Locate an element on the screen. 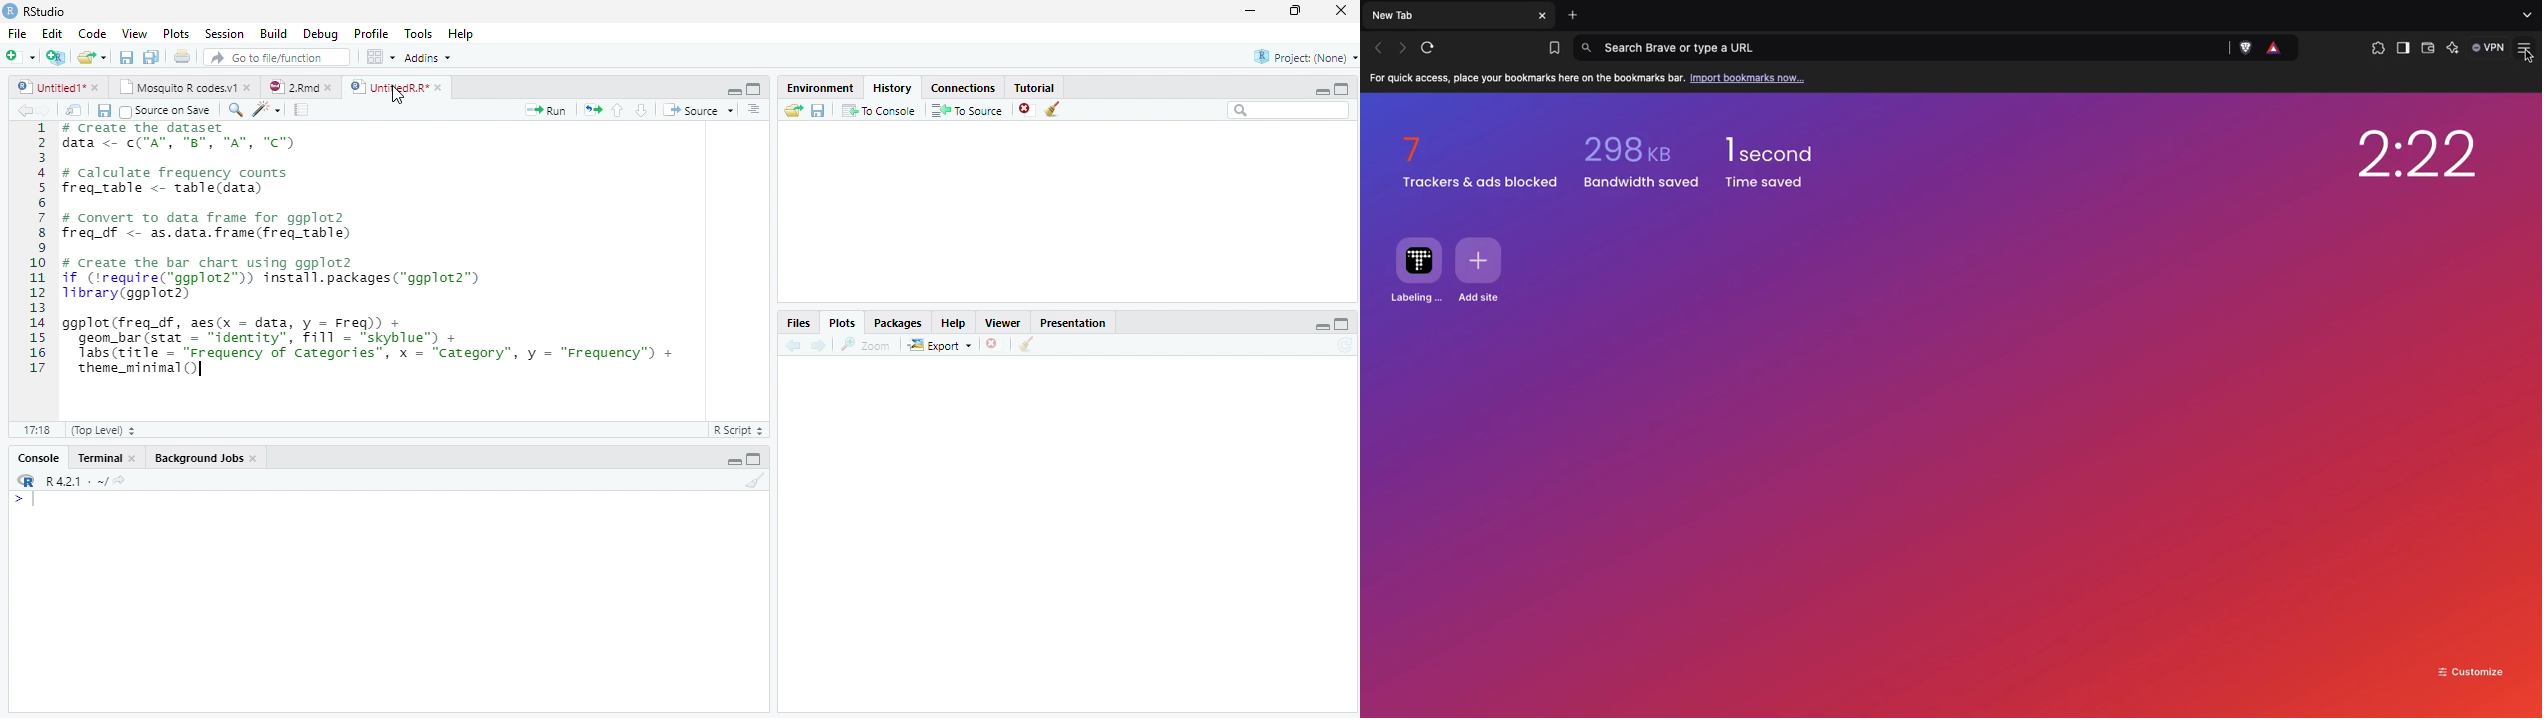 Image resolution: width=2548 pixels, height=728 pixels. Addins is located at coordinates (430, 58).